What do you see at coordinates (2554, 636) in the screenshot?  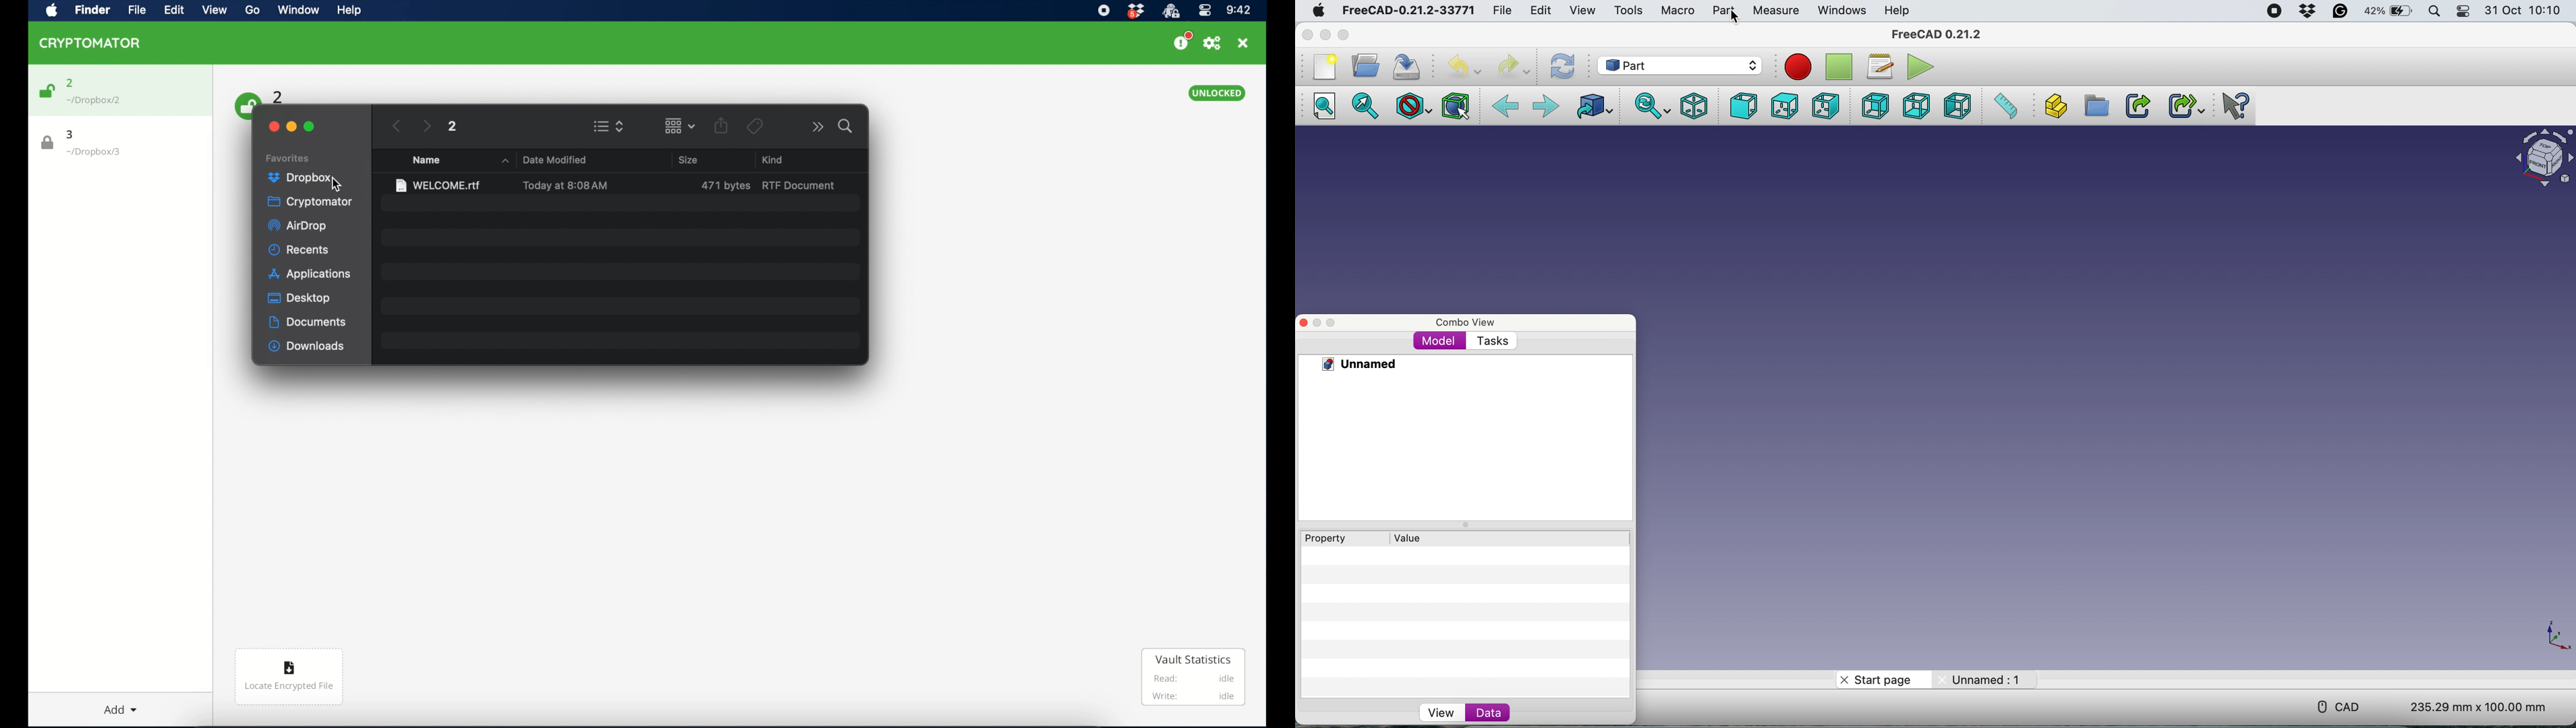 I see `xy coordinates` at bounding box center [2554, 636].